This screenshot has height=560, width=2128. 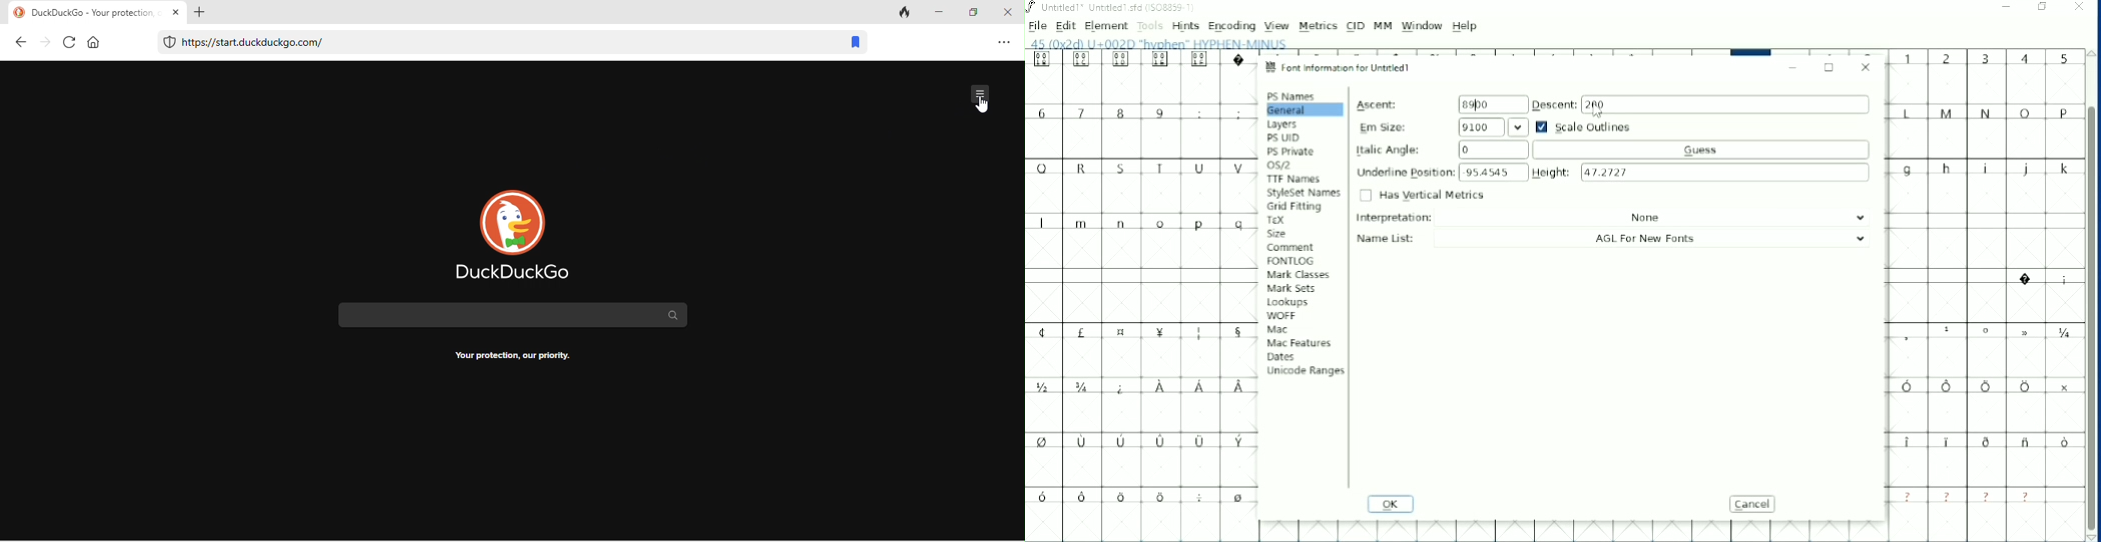 I want to click on TEX, so click(x=1277, y=220).